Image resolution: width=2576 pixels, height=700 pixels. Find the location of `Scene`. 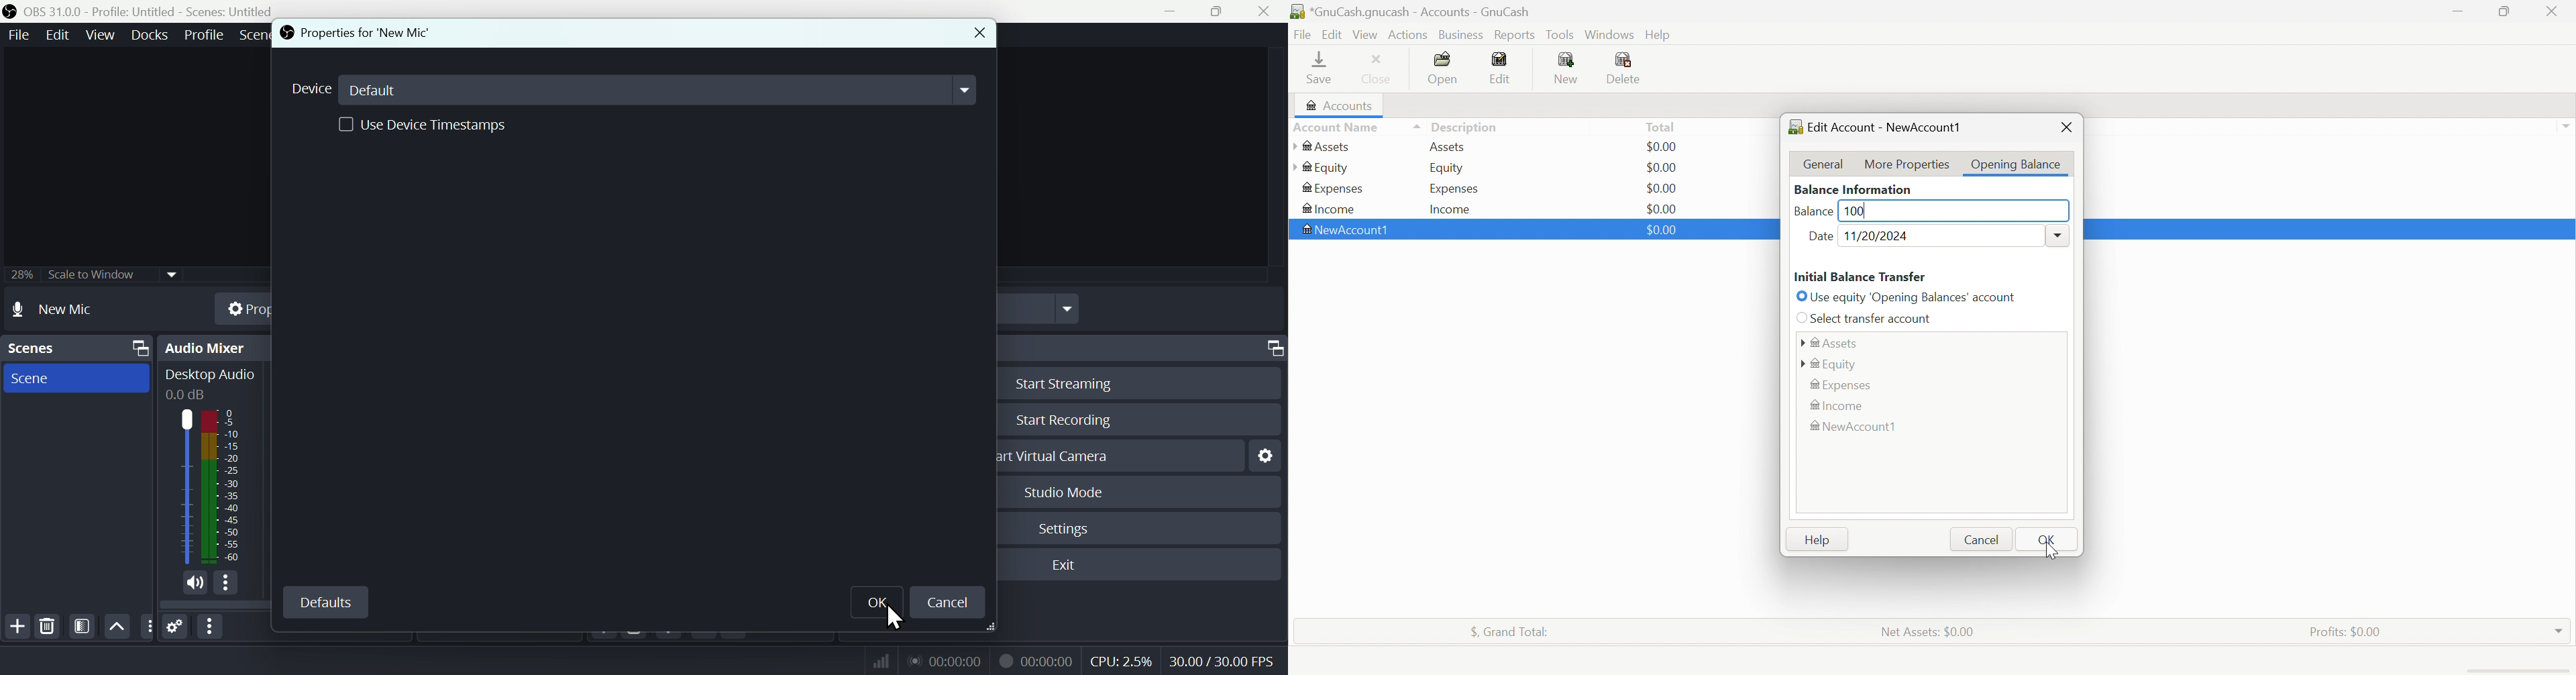

Scene is located at coordinates (73, 377).